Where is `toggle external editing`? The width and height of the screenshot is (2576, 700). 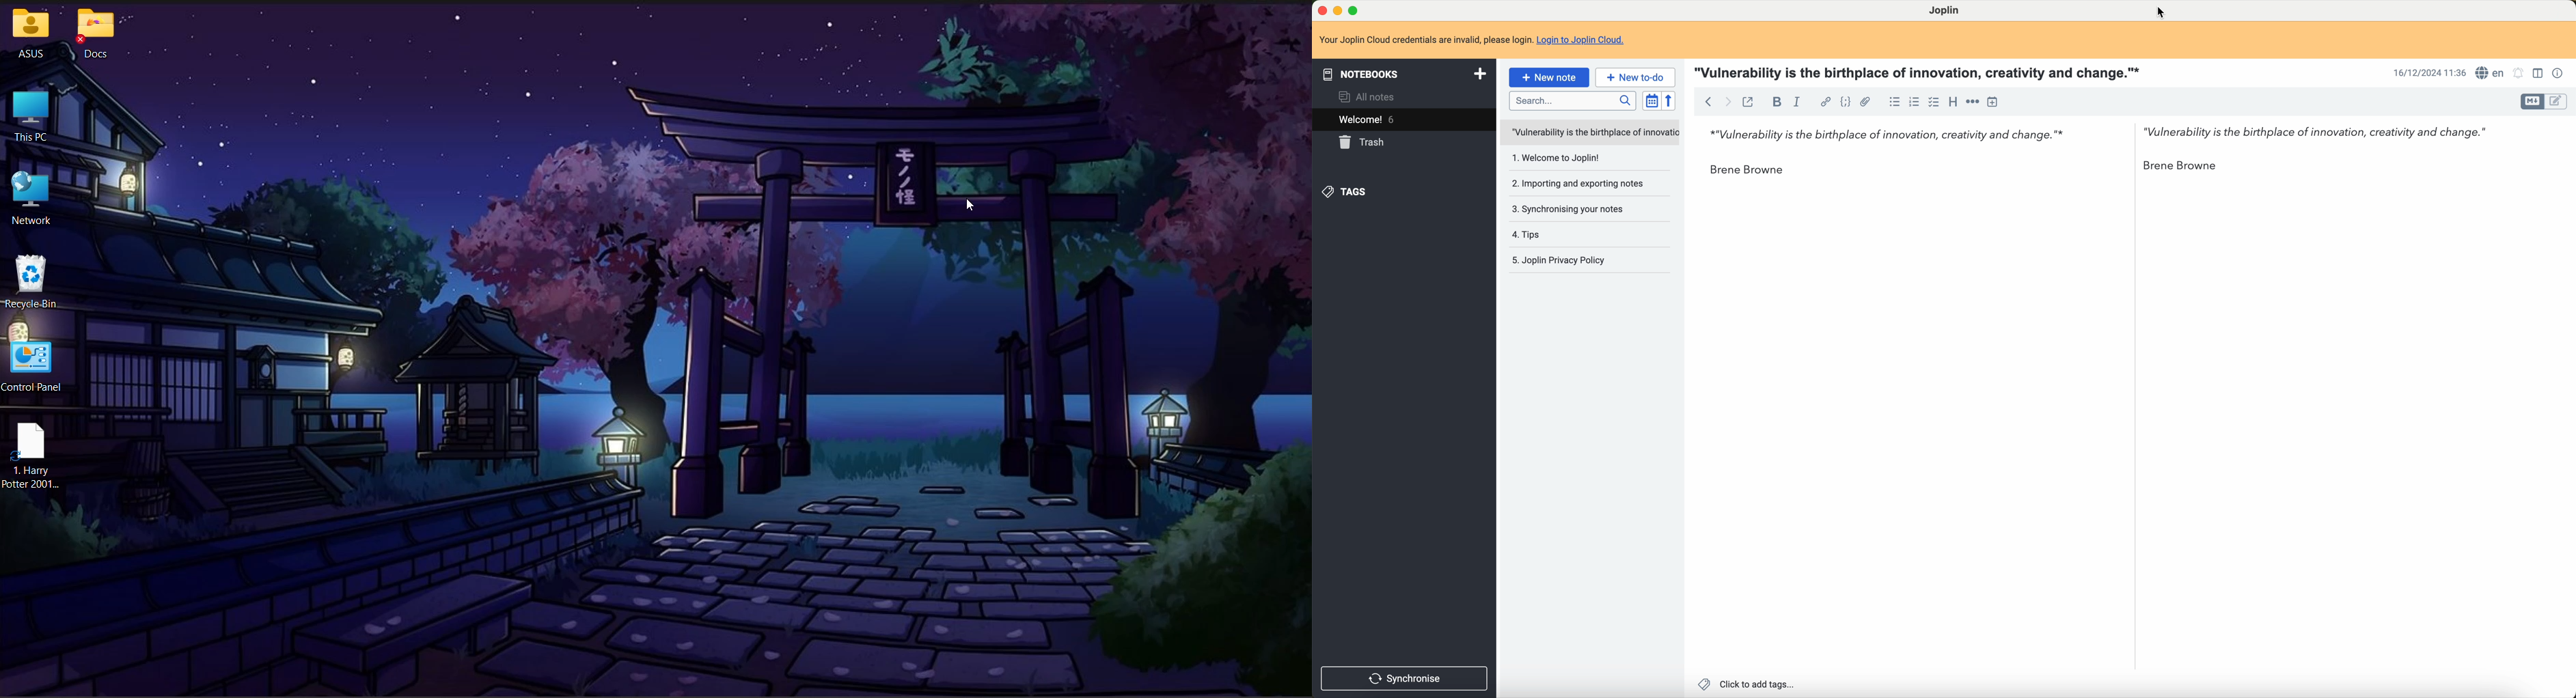
toggle external editing is located at coordinates (1750, 103).